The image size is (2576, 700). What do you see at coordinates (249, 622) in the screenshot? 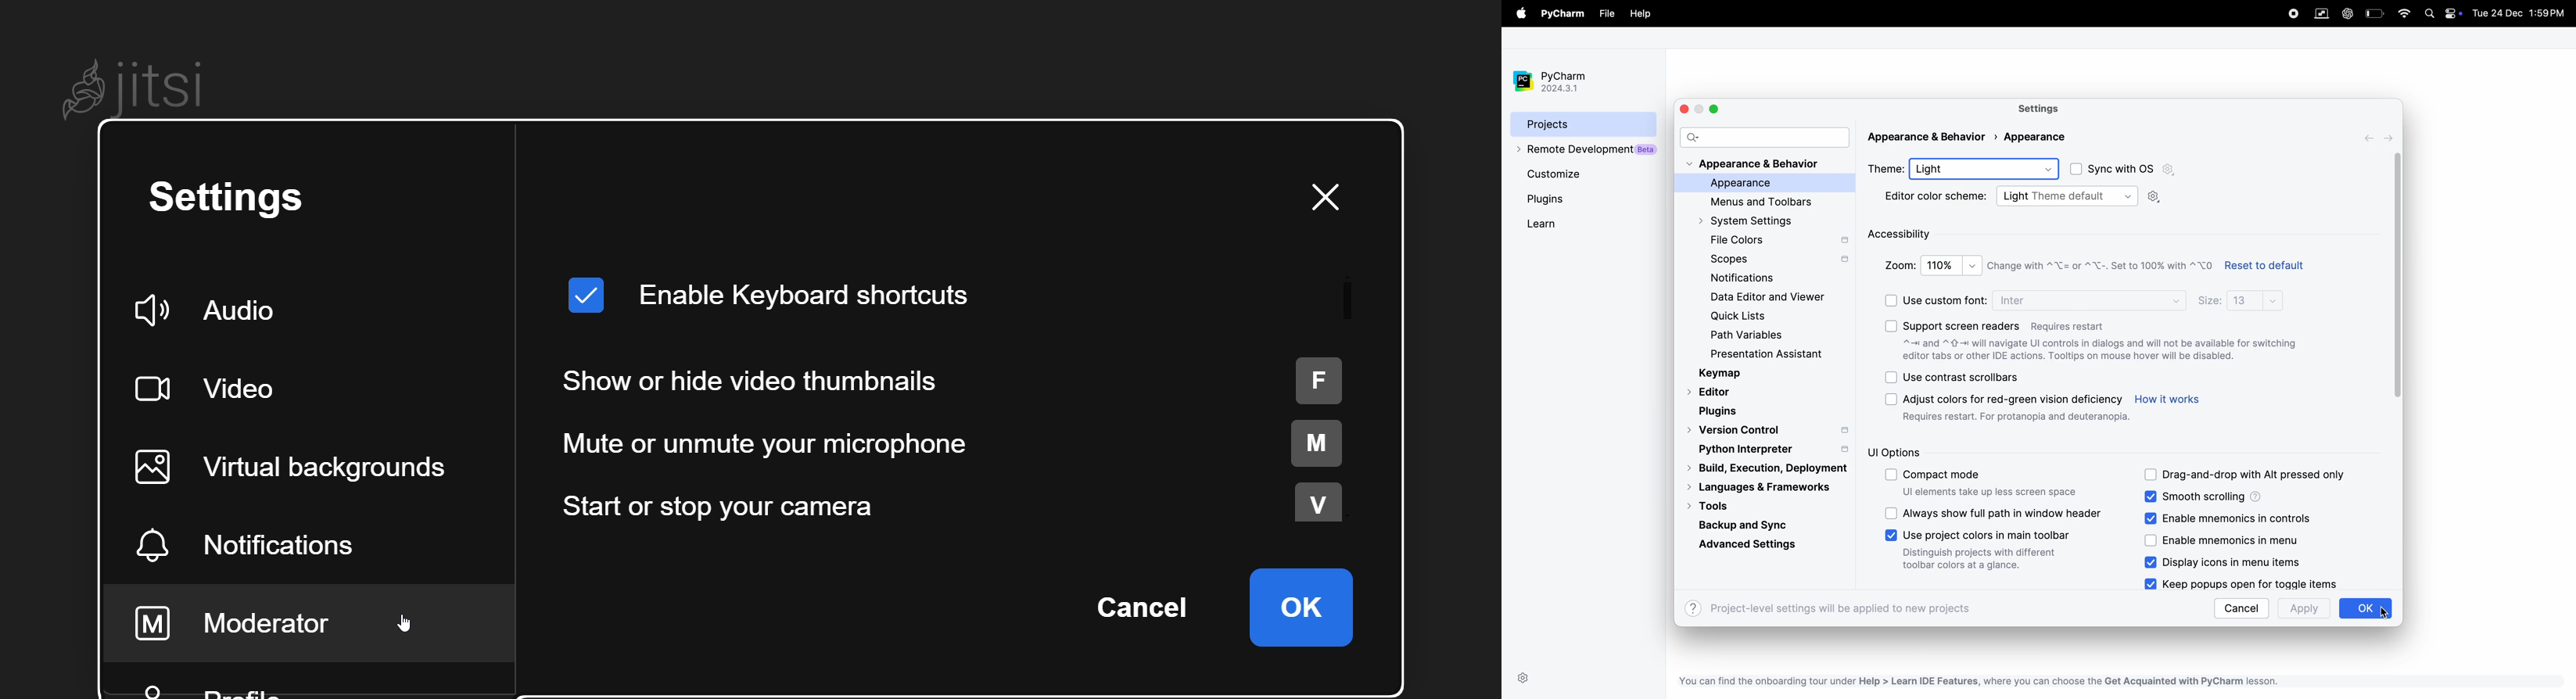
I see `moderator` at bounding box center [249, 622].